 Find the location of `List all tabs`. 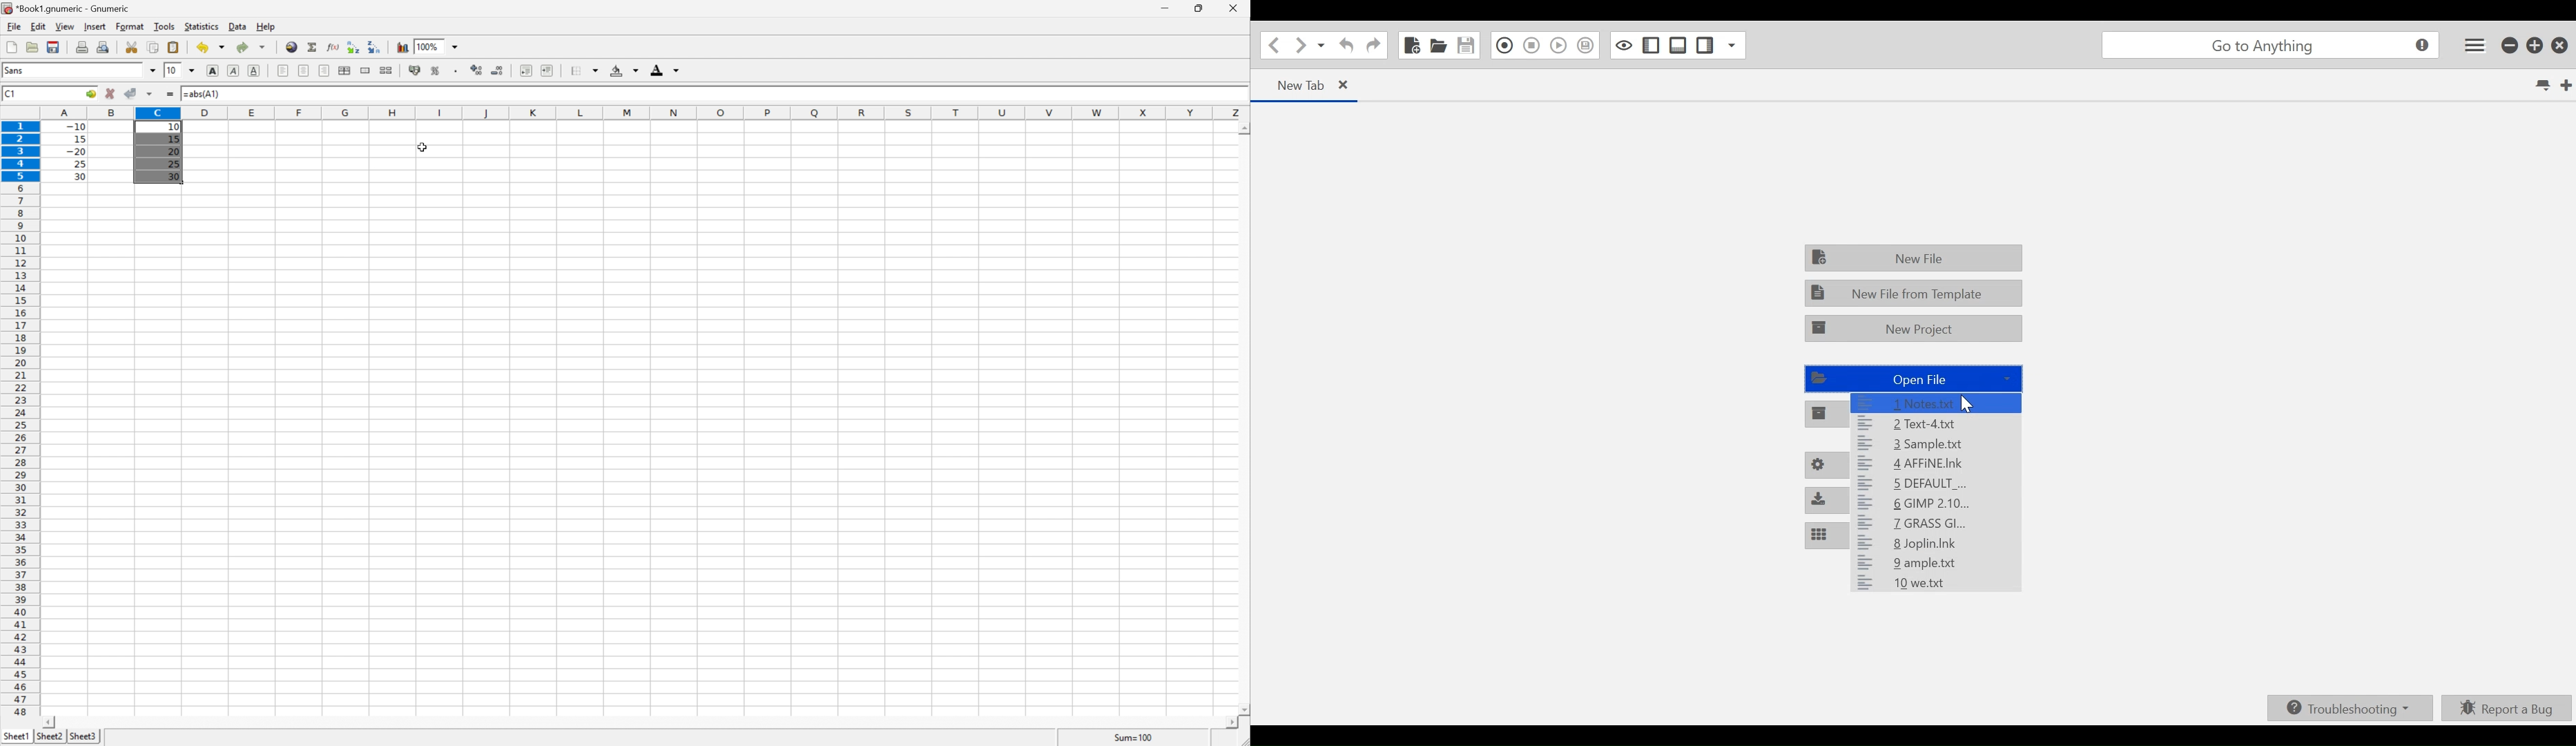

List all tabs is located at coordinates (2541, 85).